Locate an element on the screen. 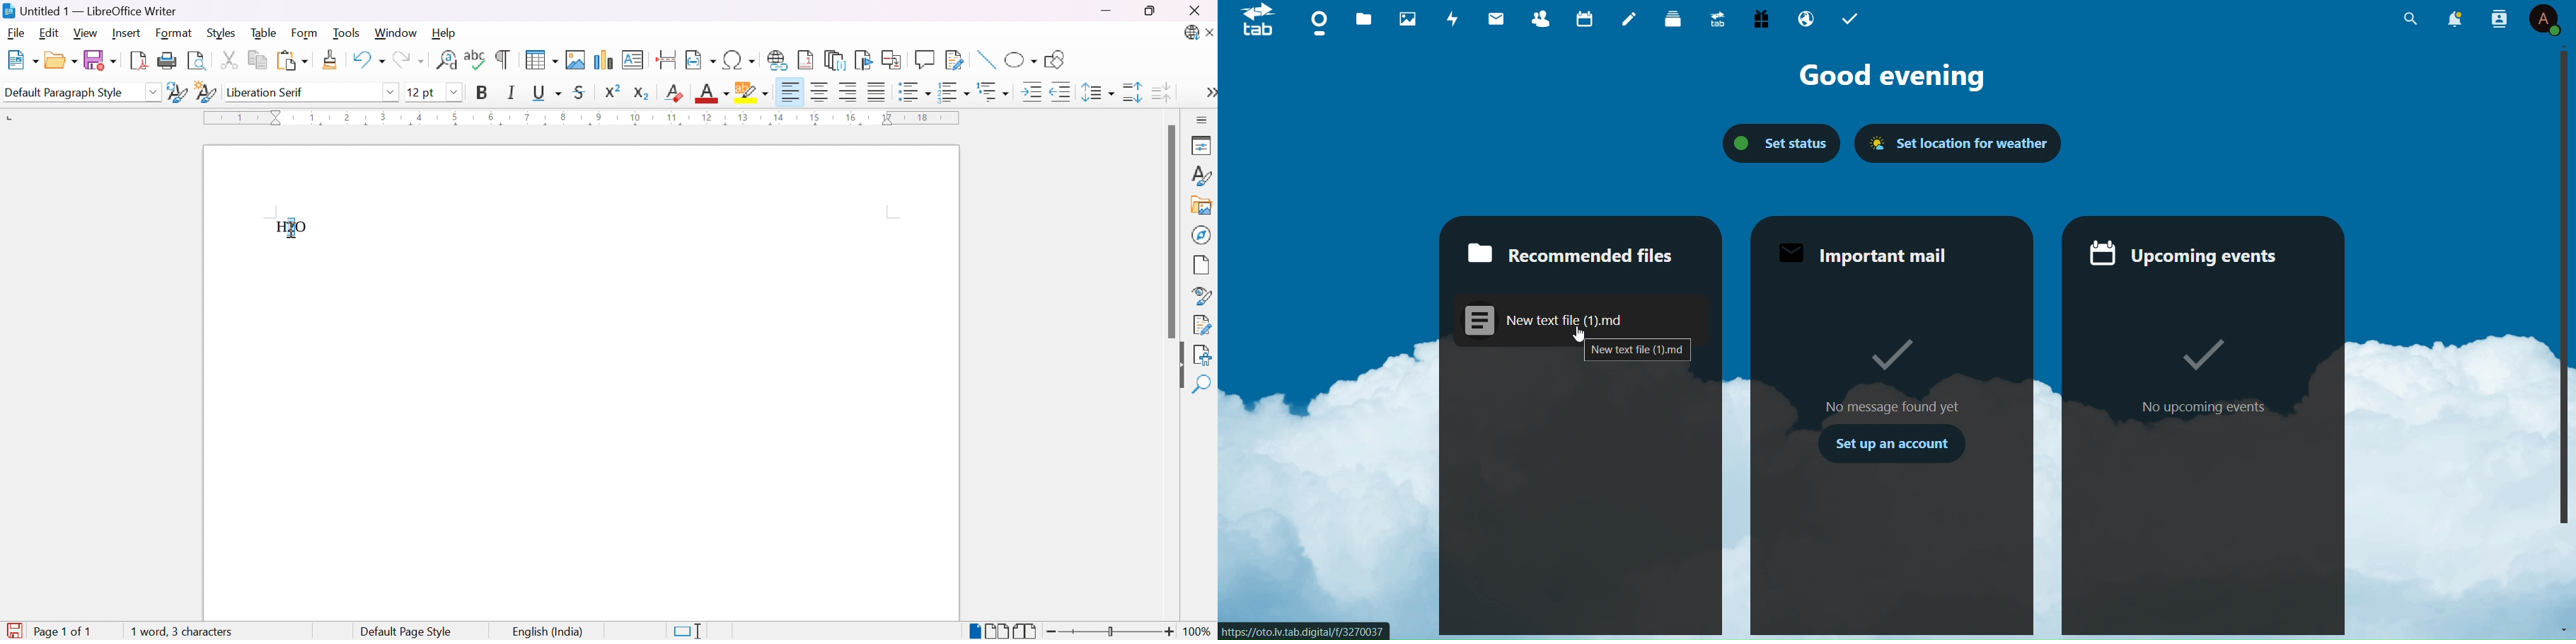  Scroll bar is located at coordinates (1171, 232).